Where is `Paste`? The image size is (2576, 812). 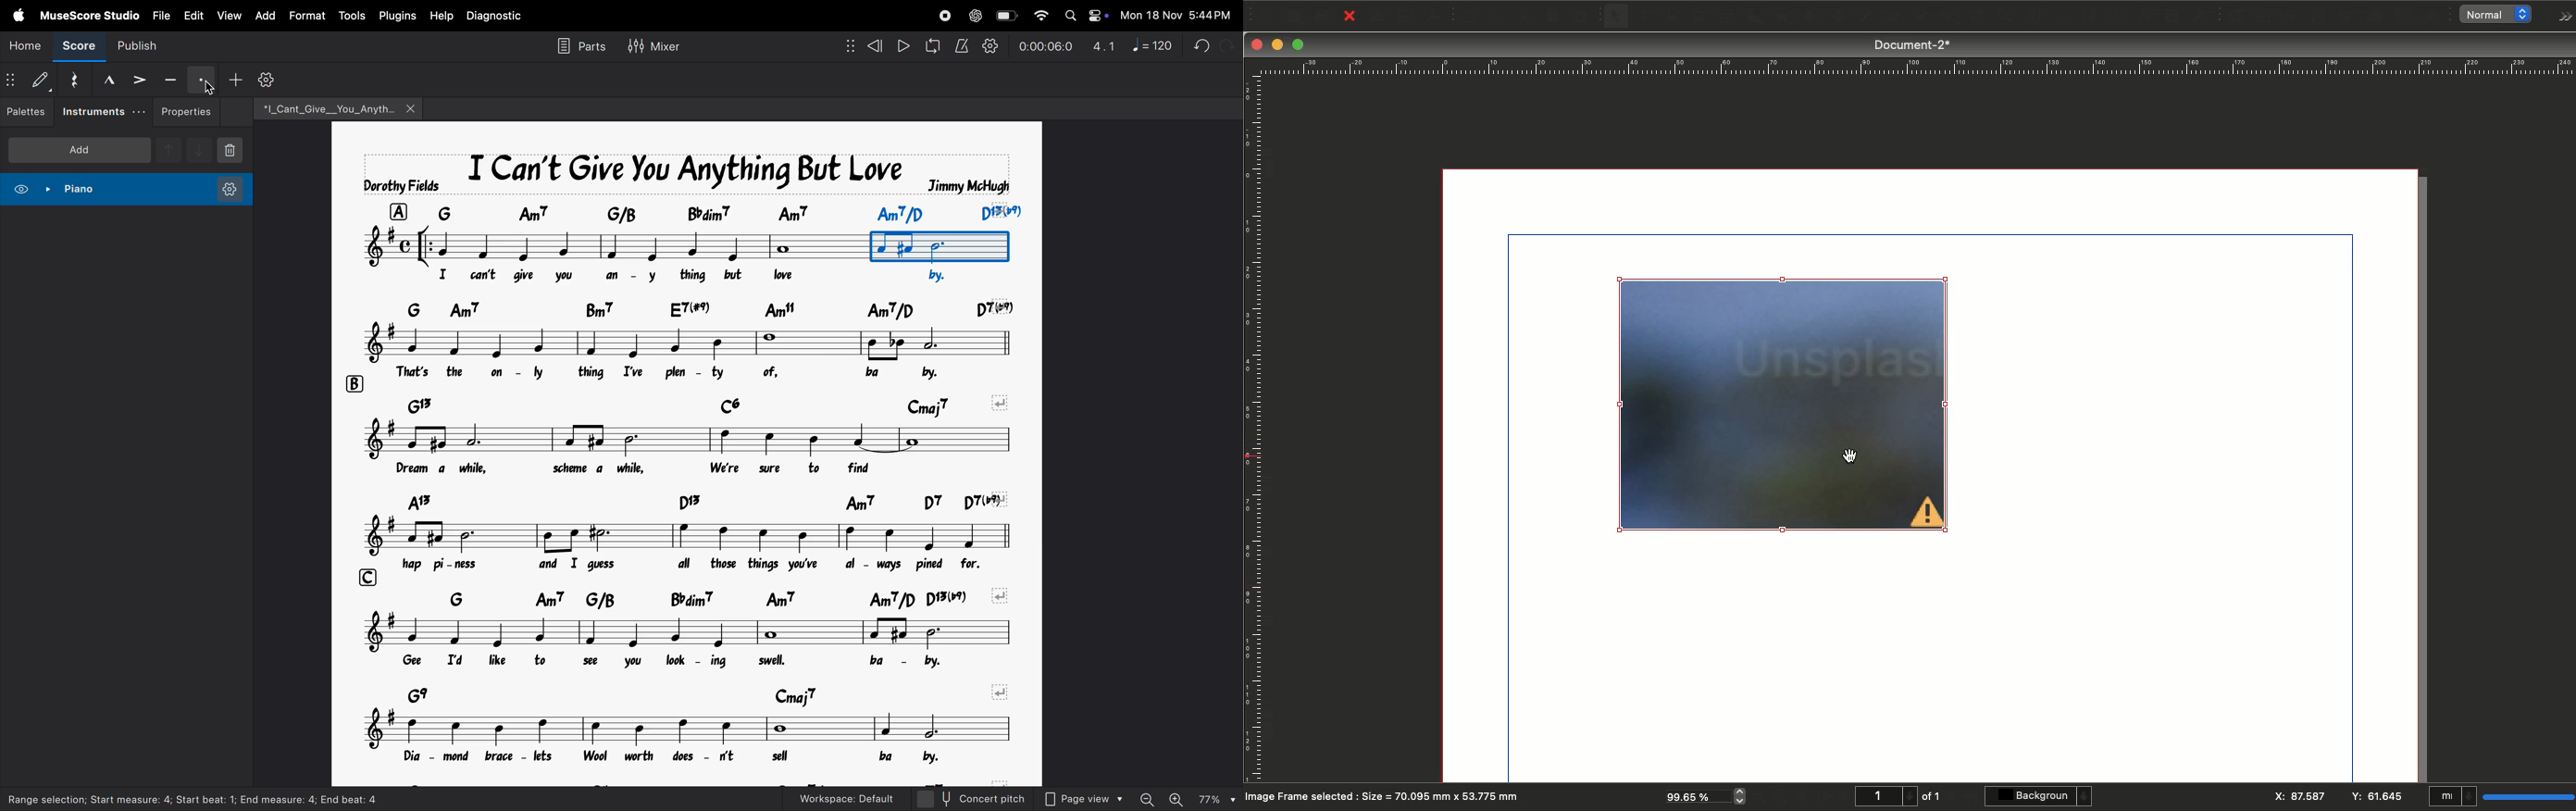 Paste is located at coordinates (1587, 17).